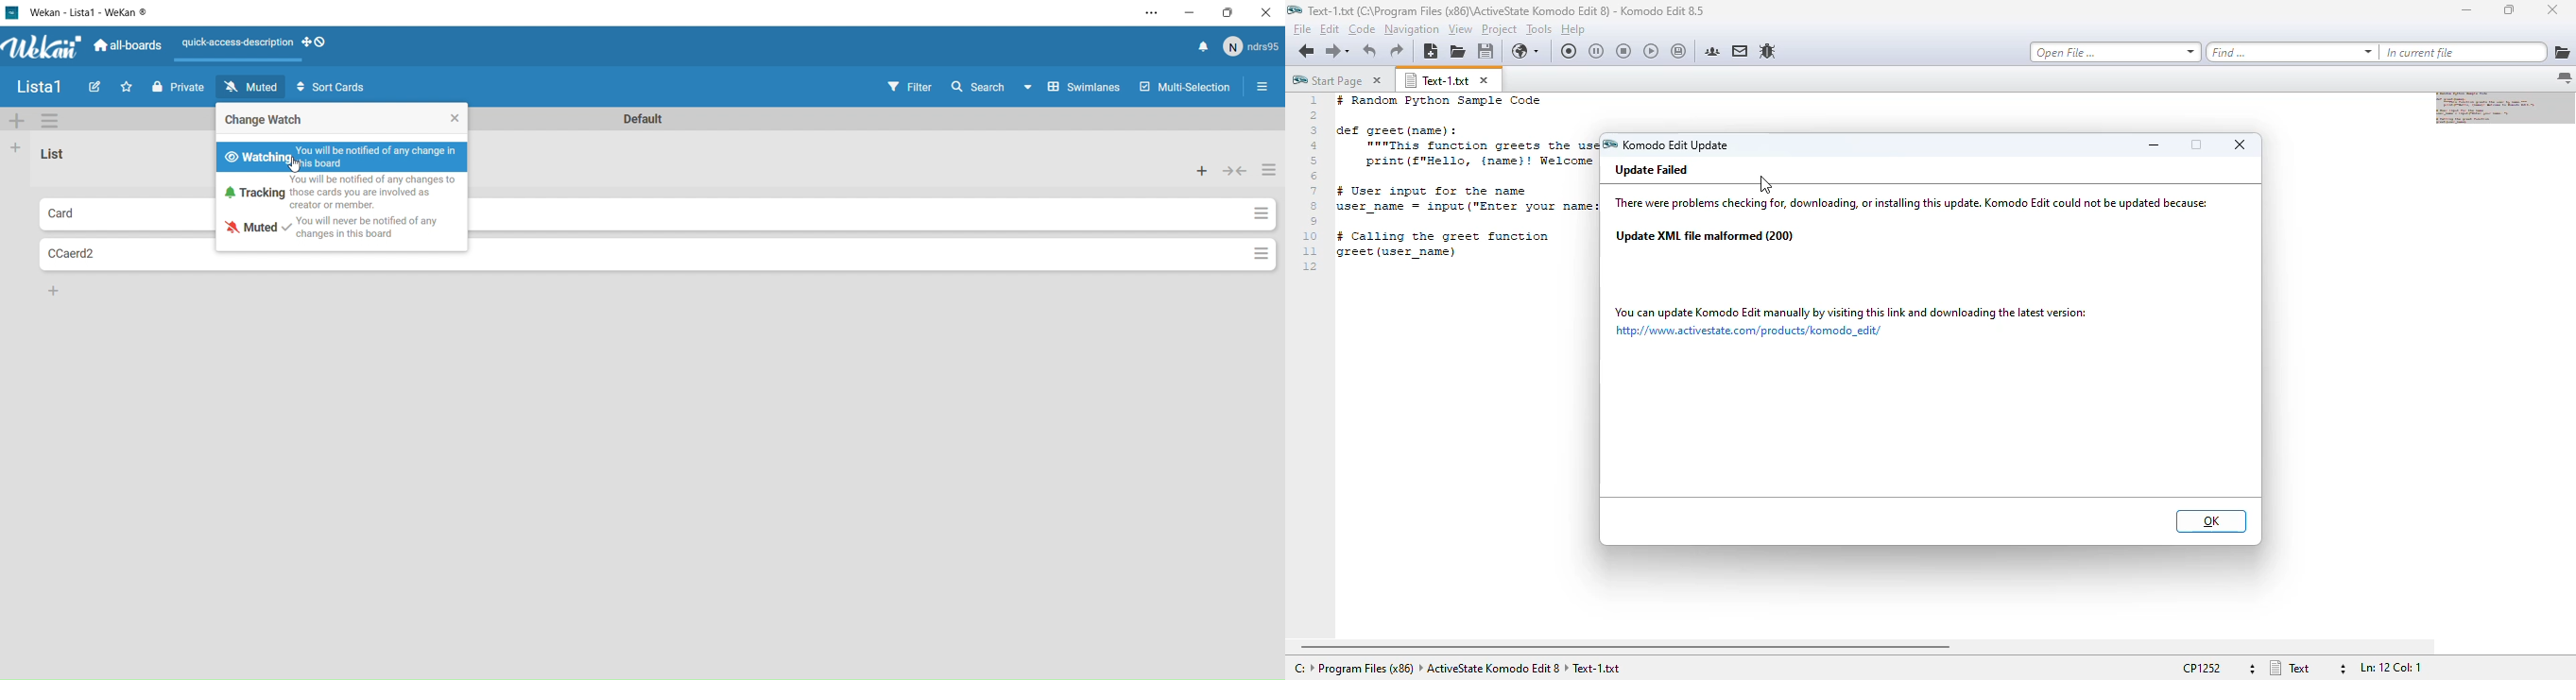 This screenshot has width=2576, height=700. I want to click on Default, so click(644, 117).